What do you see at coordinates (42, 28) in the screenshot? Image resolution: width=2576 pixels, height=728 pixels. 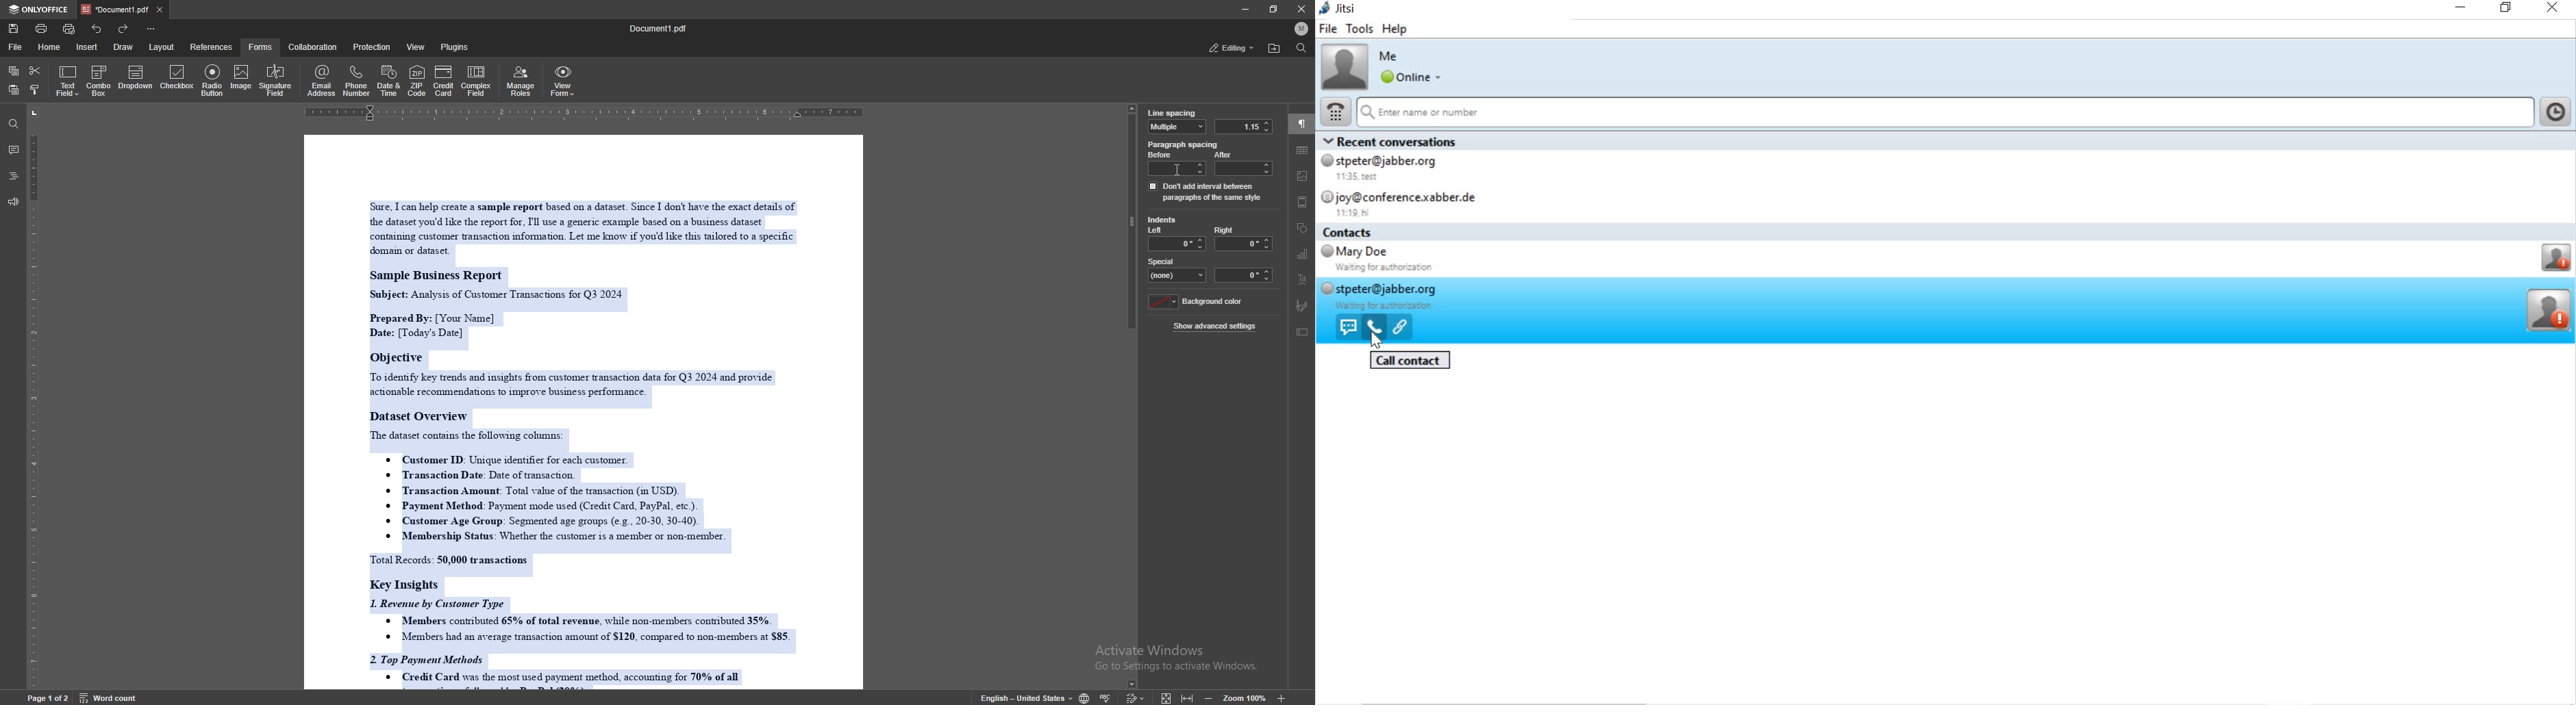 I see `print` at bounding box center [42, 28].